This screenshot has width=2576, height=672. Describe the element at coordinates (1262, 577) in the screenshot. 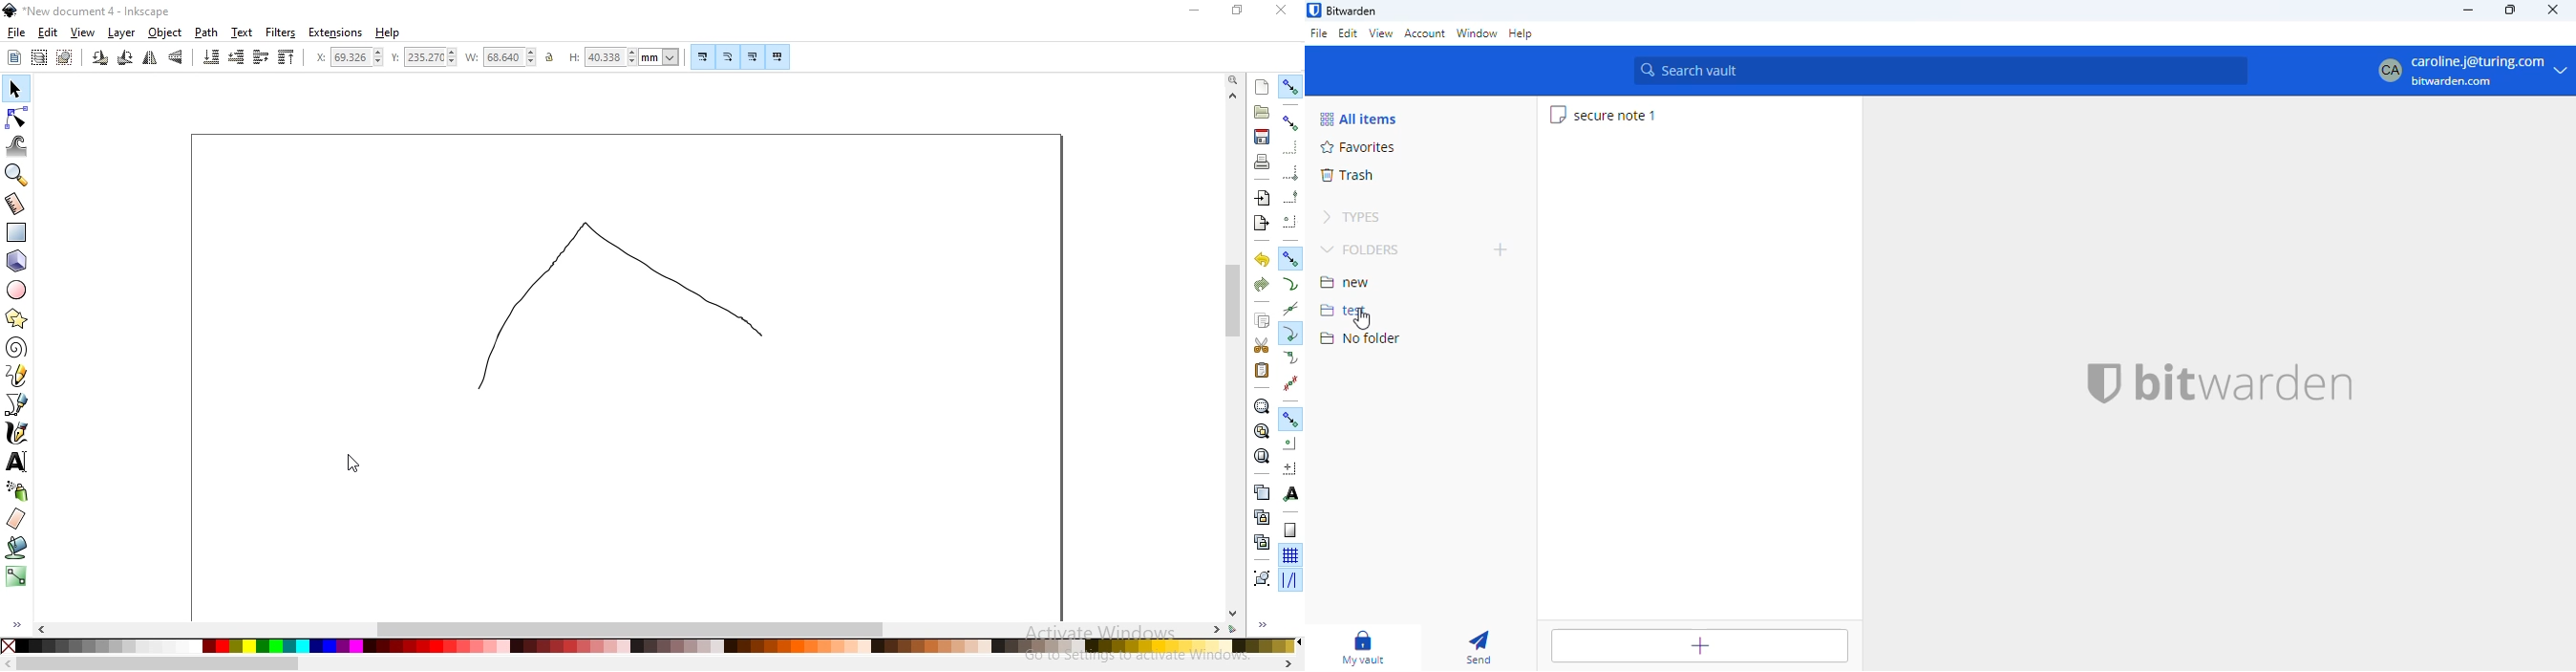

I see `group selected objects` at that location.